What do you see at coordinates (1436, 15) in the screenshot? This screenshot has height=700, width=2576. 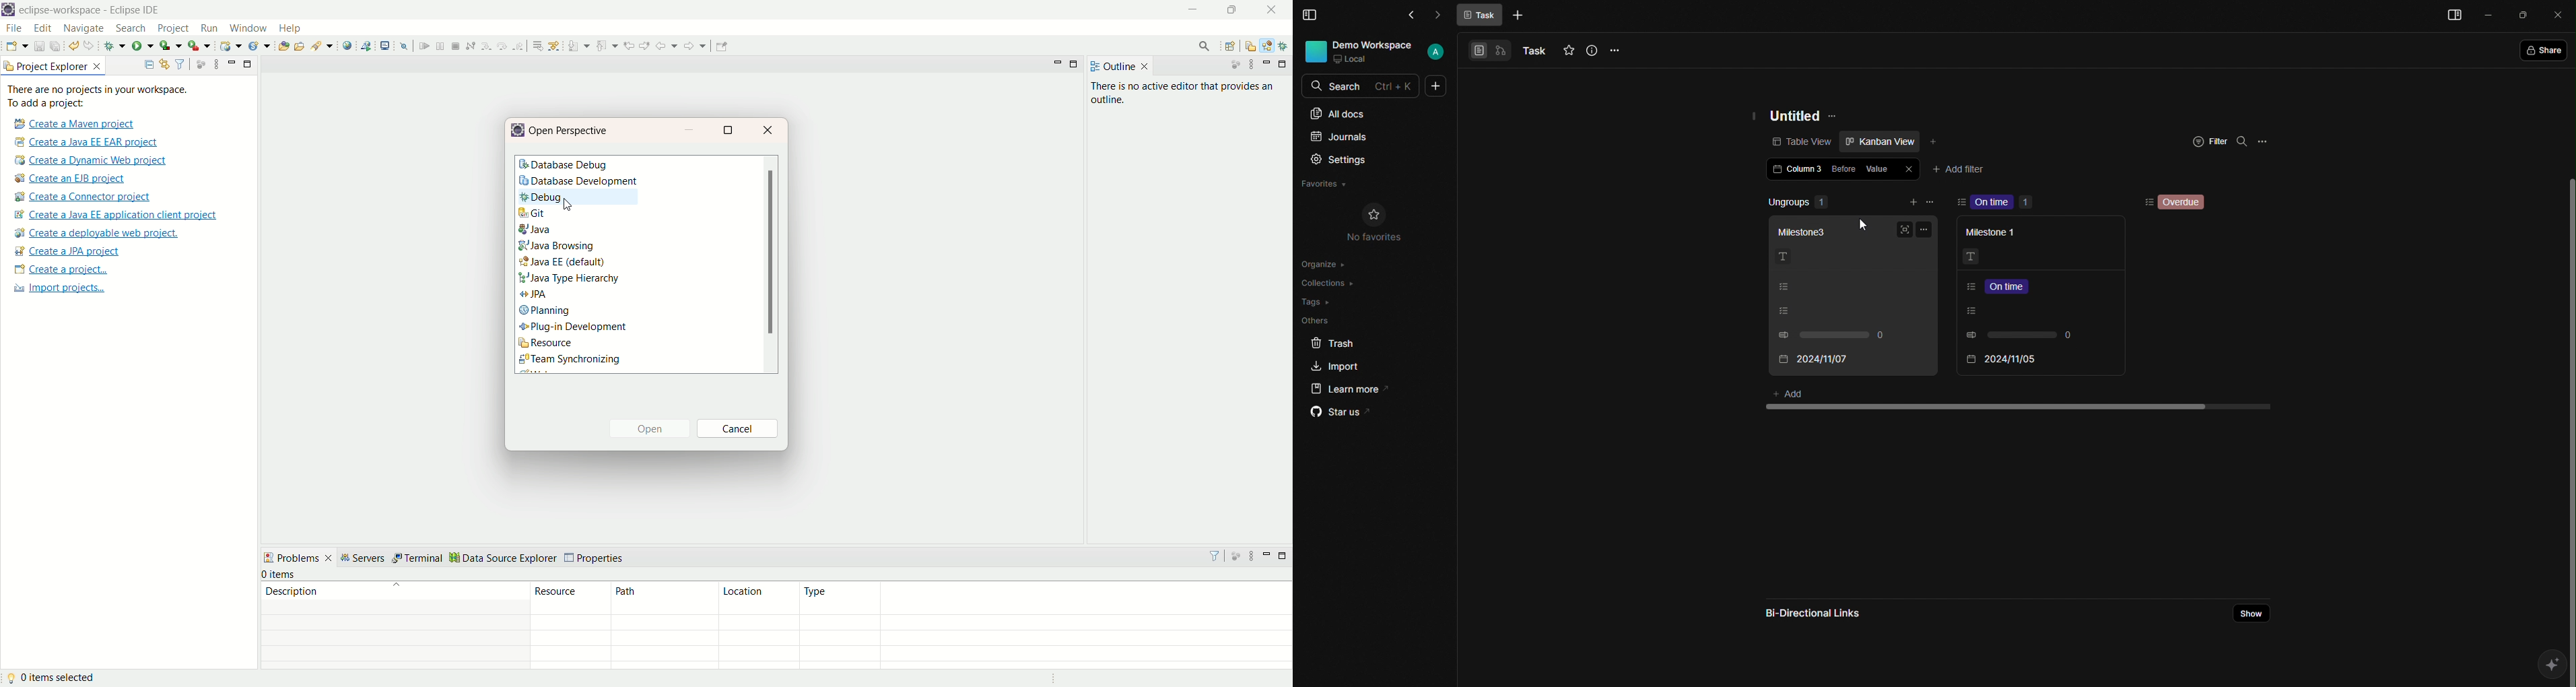 I see `Forward` at bounding box center [1436, 15].